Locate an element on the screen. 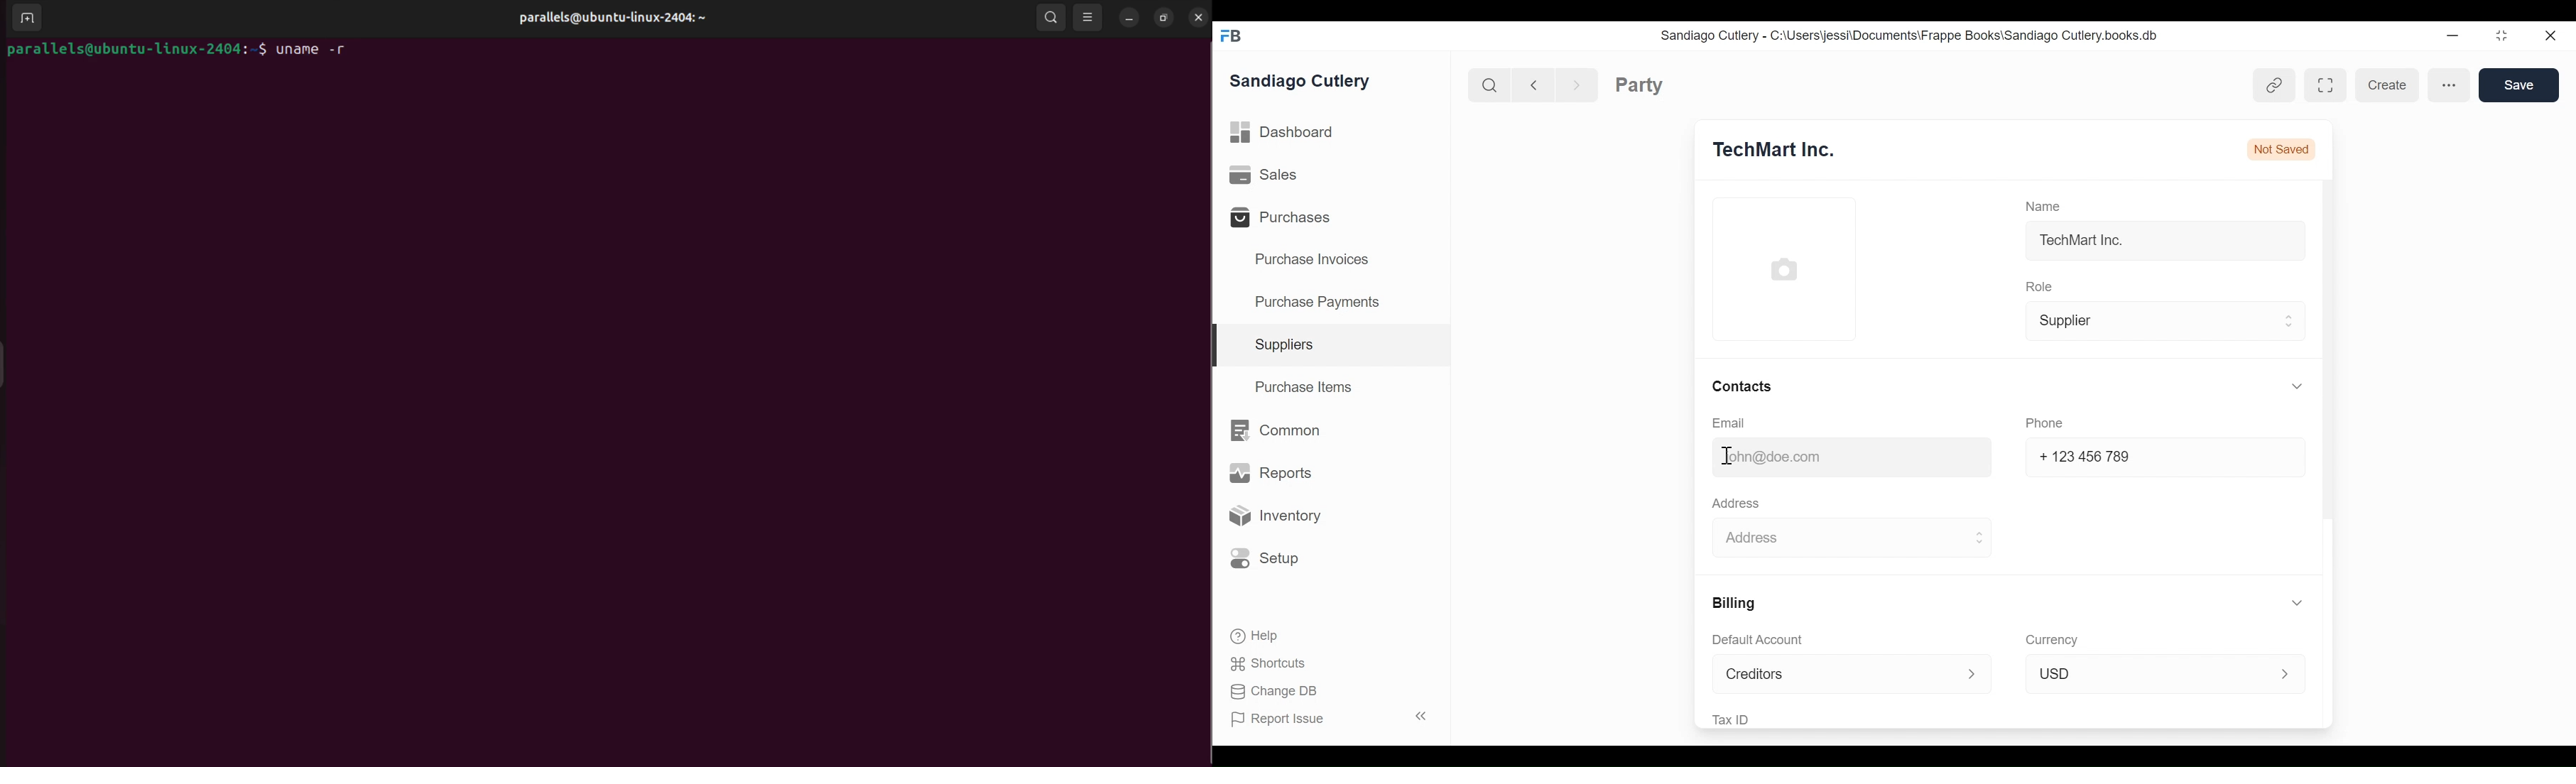  Tax ID is located at coordinates (1735, 718).